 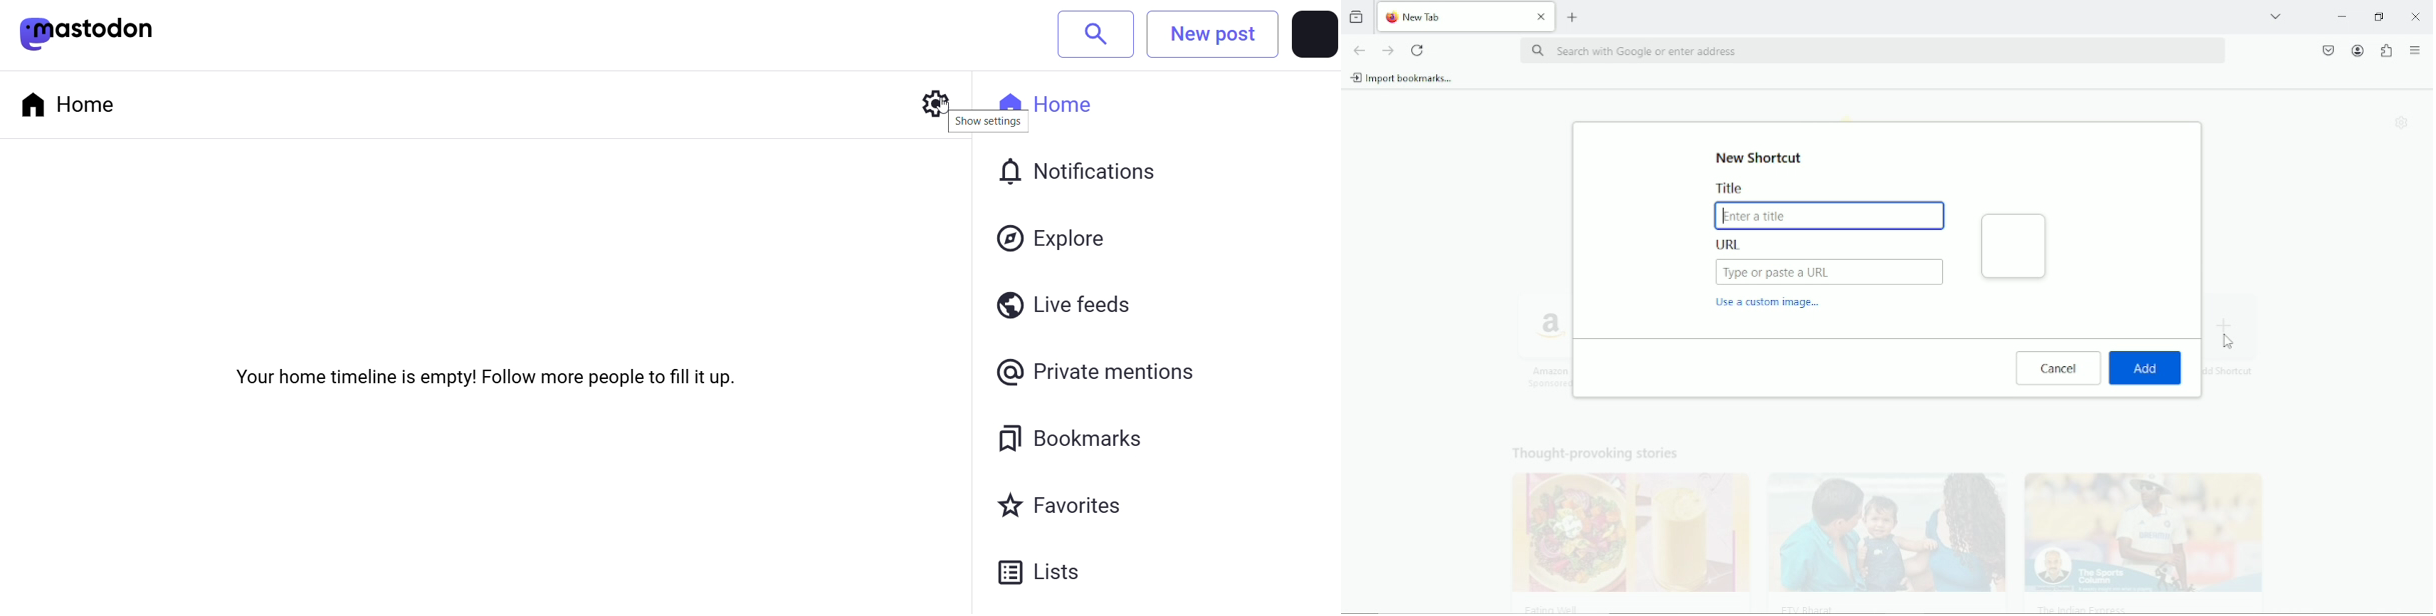 What do you see at coordinates (2227, 342) in the screenshot?
I see `cursor` at bounding box center [2227, 342].